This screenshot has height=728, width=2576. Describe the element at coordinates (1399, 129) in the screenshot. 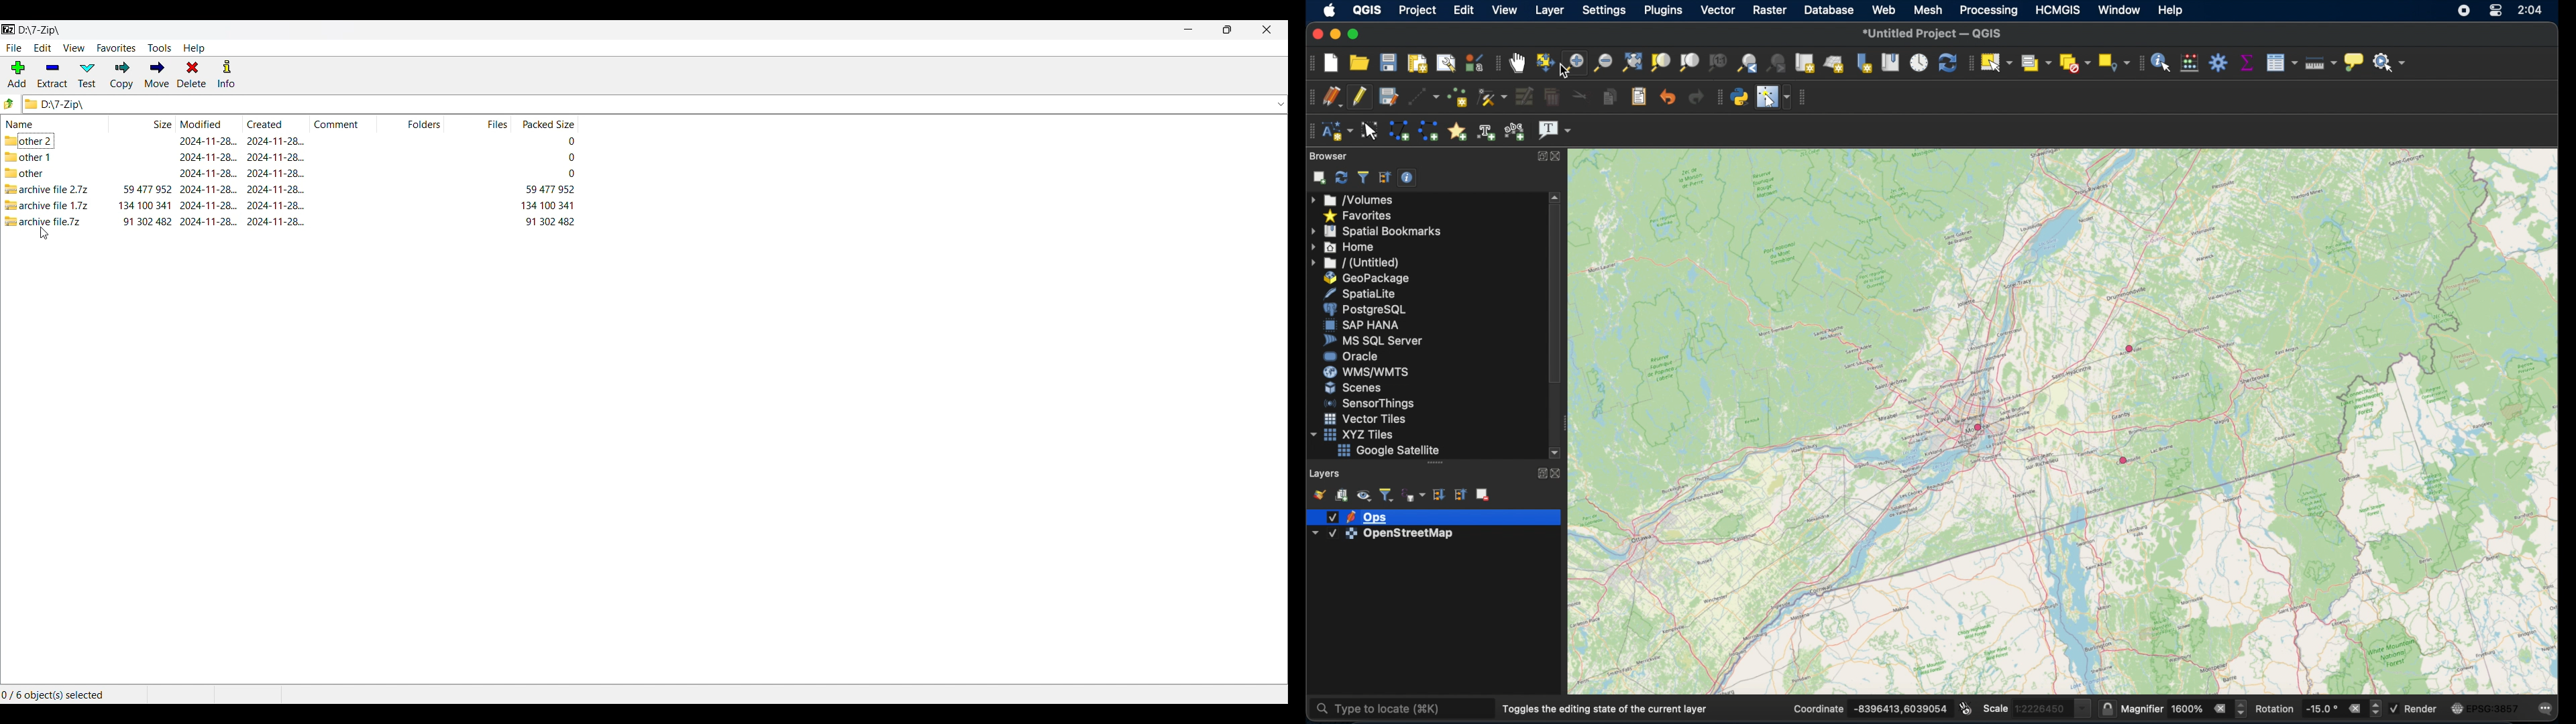

I see `create polygon annotation` at that location.